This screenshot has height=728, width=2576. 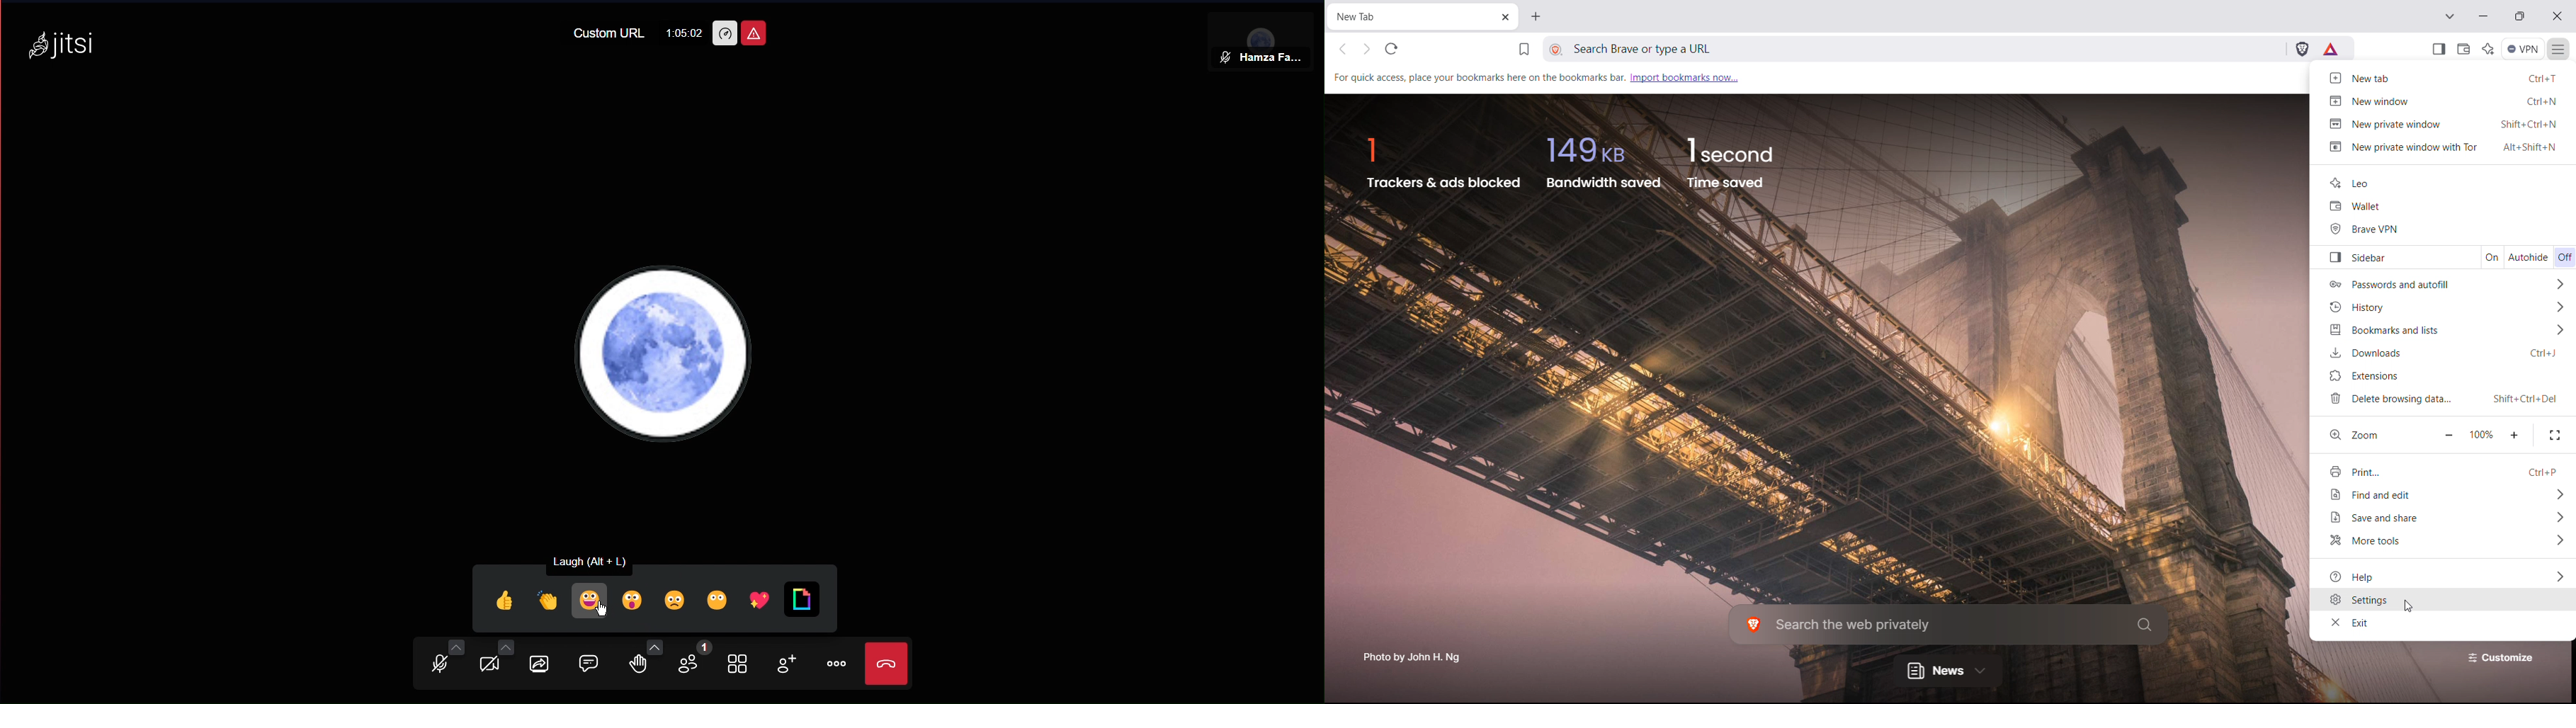 I want to click on Chat, so click(x=596, y=664).